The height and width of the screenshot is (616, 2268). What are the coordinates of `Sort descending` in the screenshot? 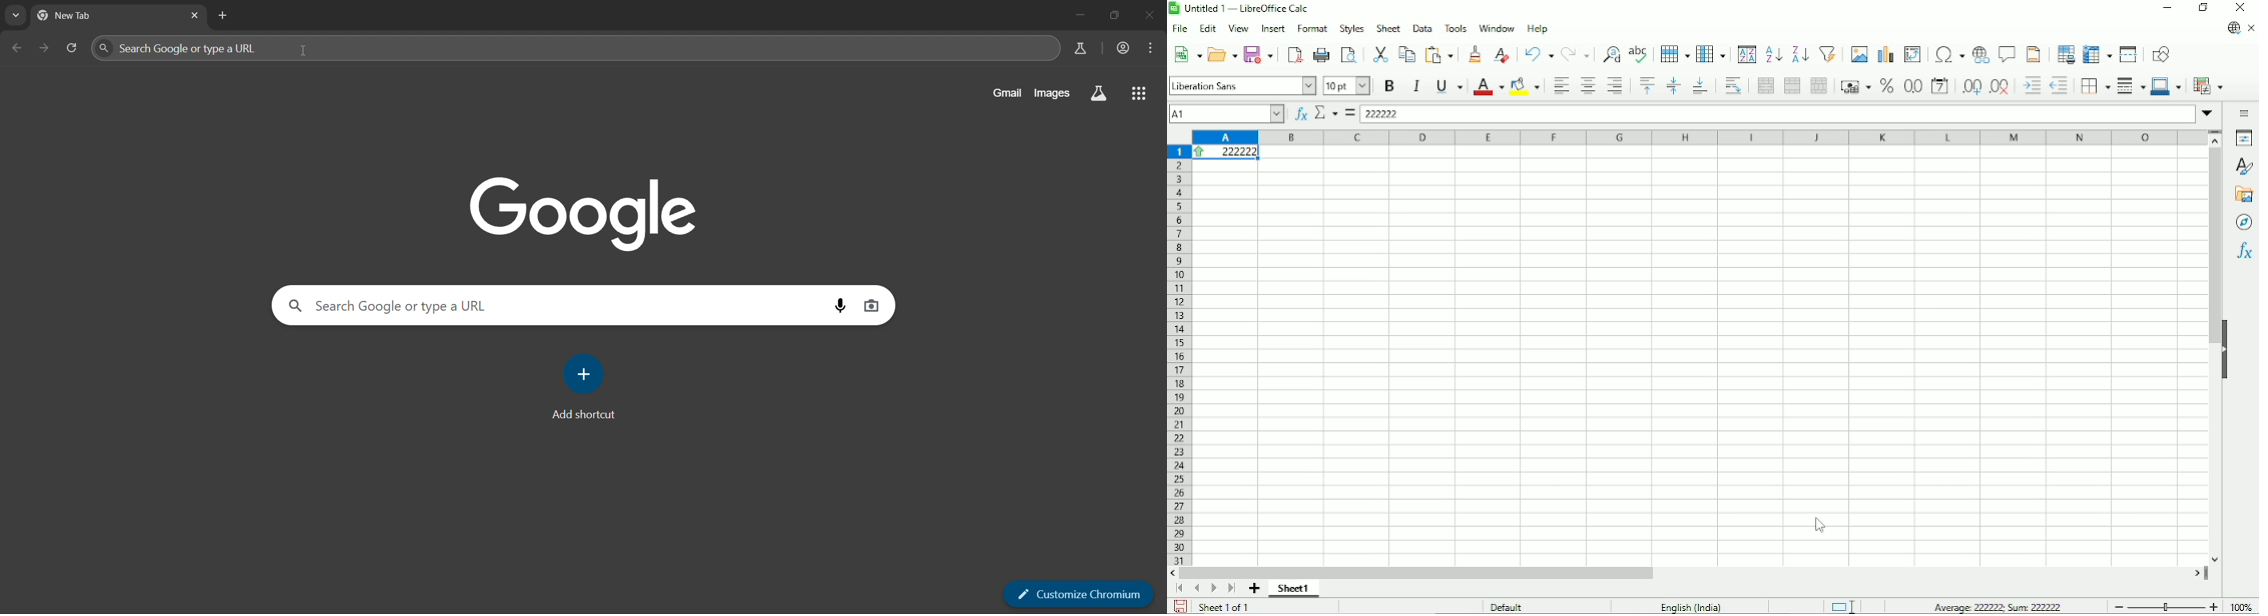 It's located at (1799, 54).